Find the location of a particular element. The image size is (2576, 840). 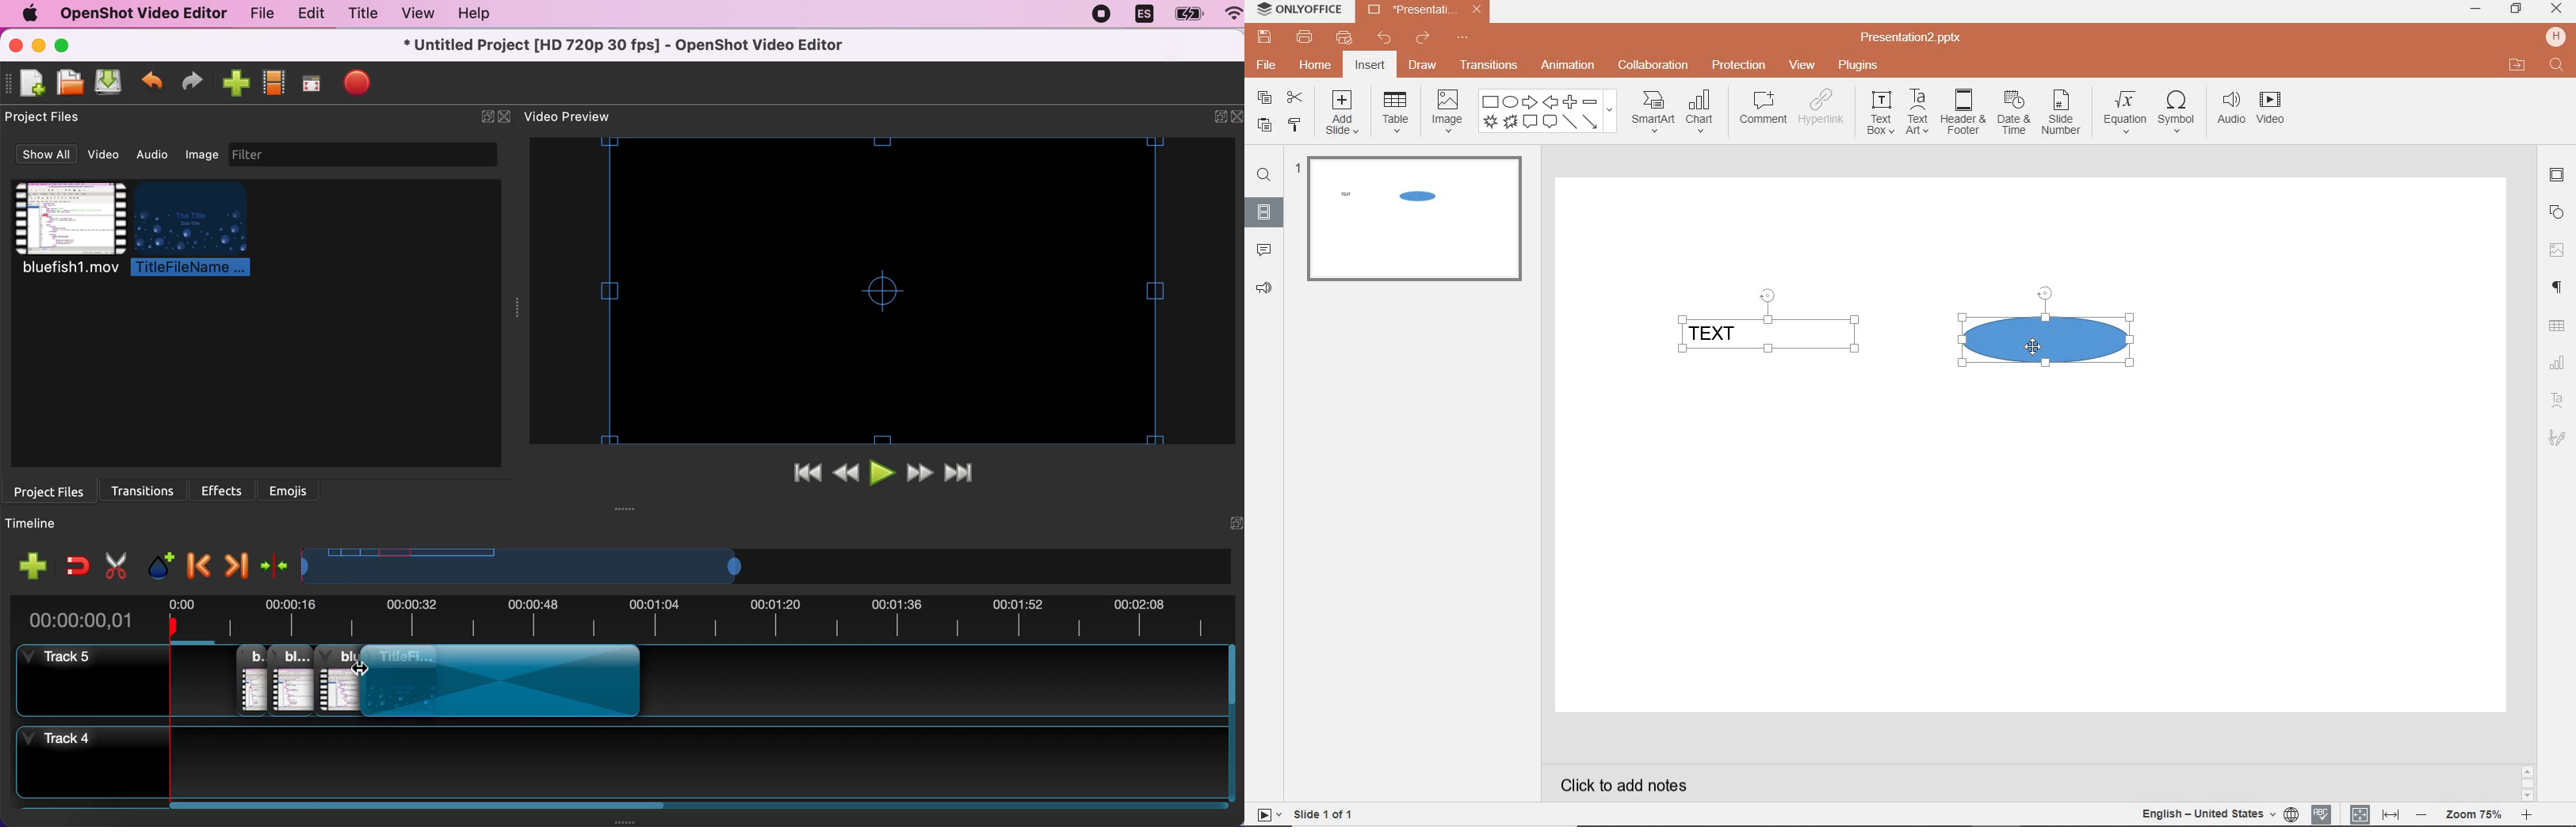

video is located at coordinates (107, 154).